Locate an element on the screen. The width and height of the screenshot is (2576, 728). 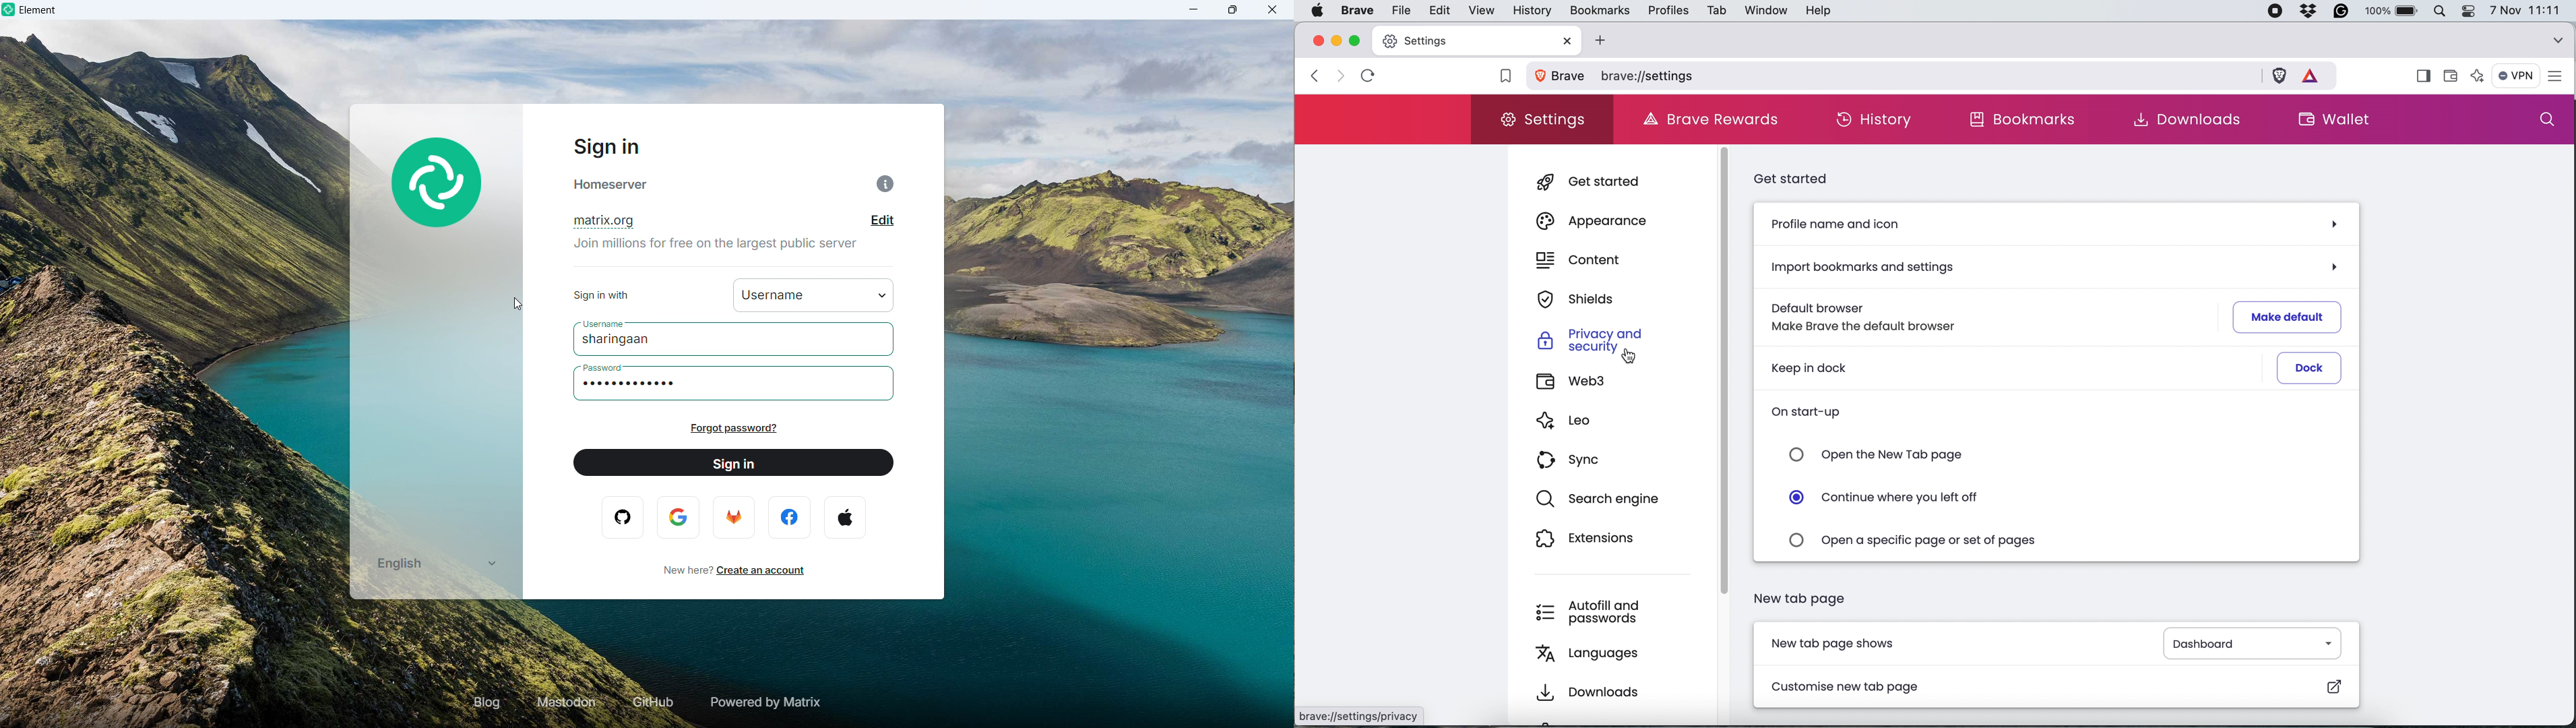
bookmarks is located at coordinates (2026, 120).